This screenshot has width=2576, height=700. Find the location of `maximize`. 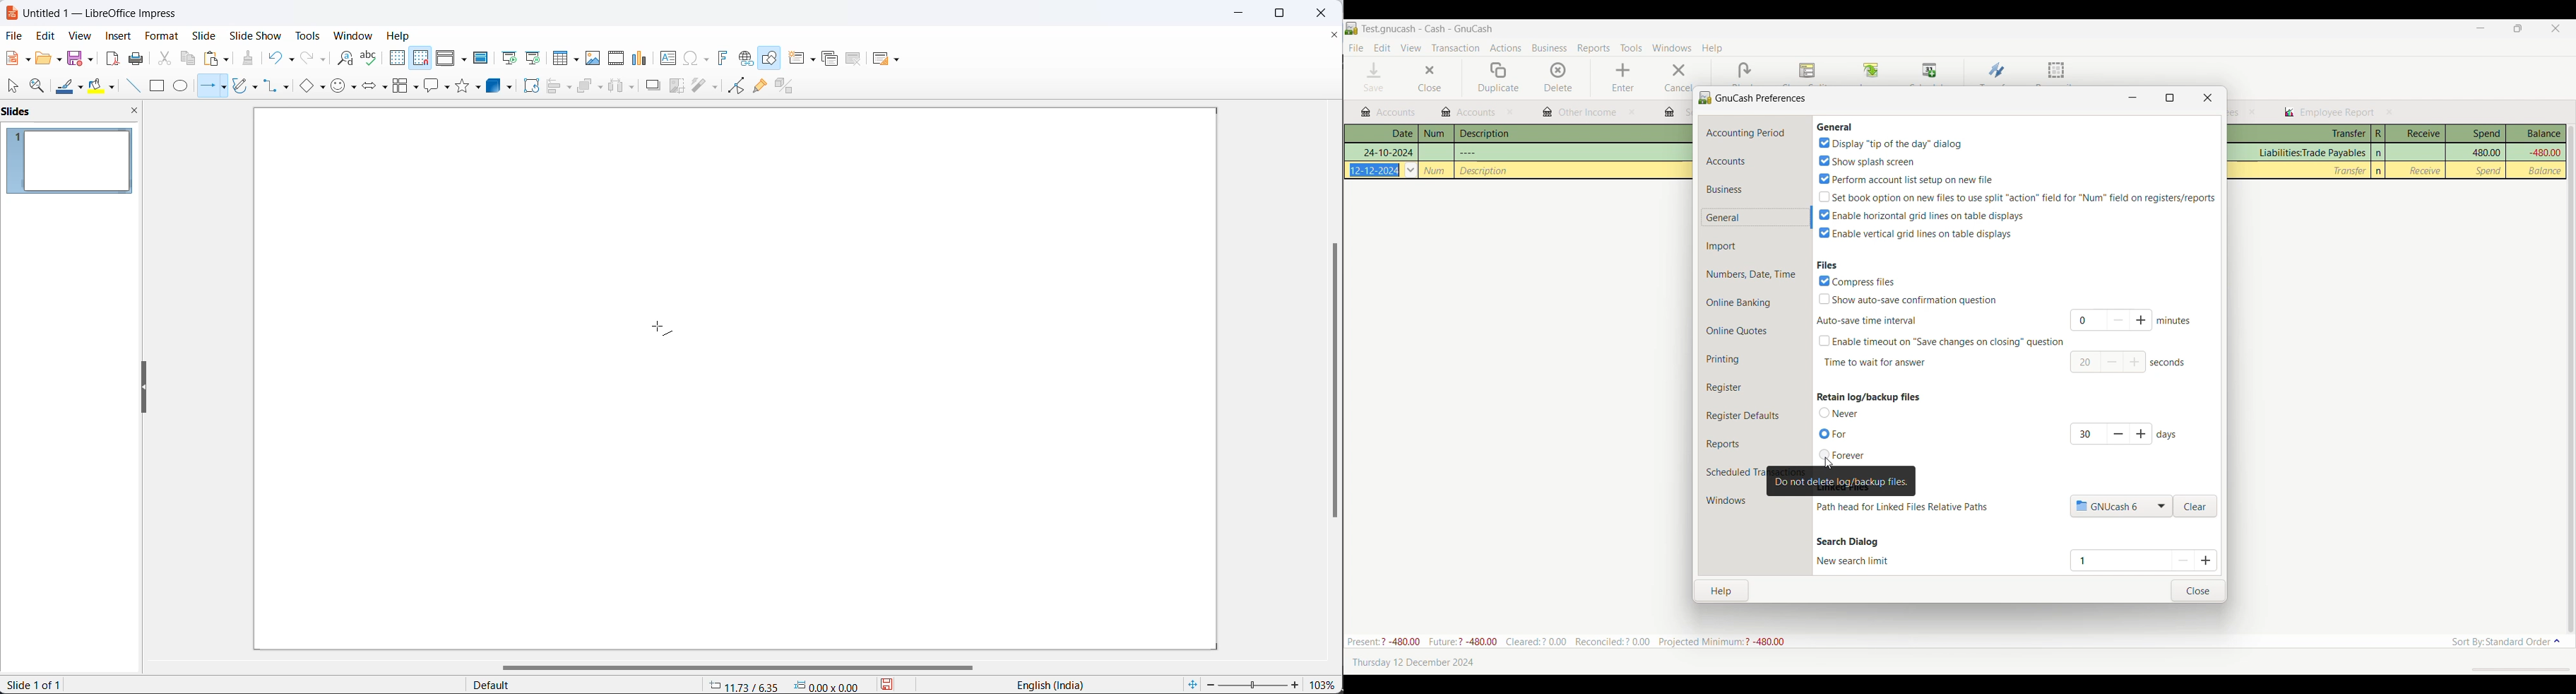

maximize is located at coordinates (1288, 13).